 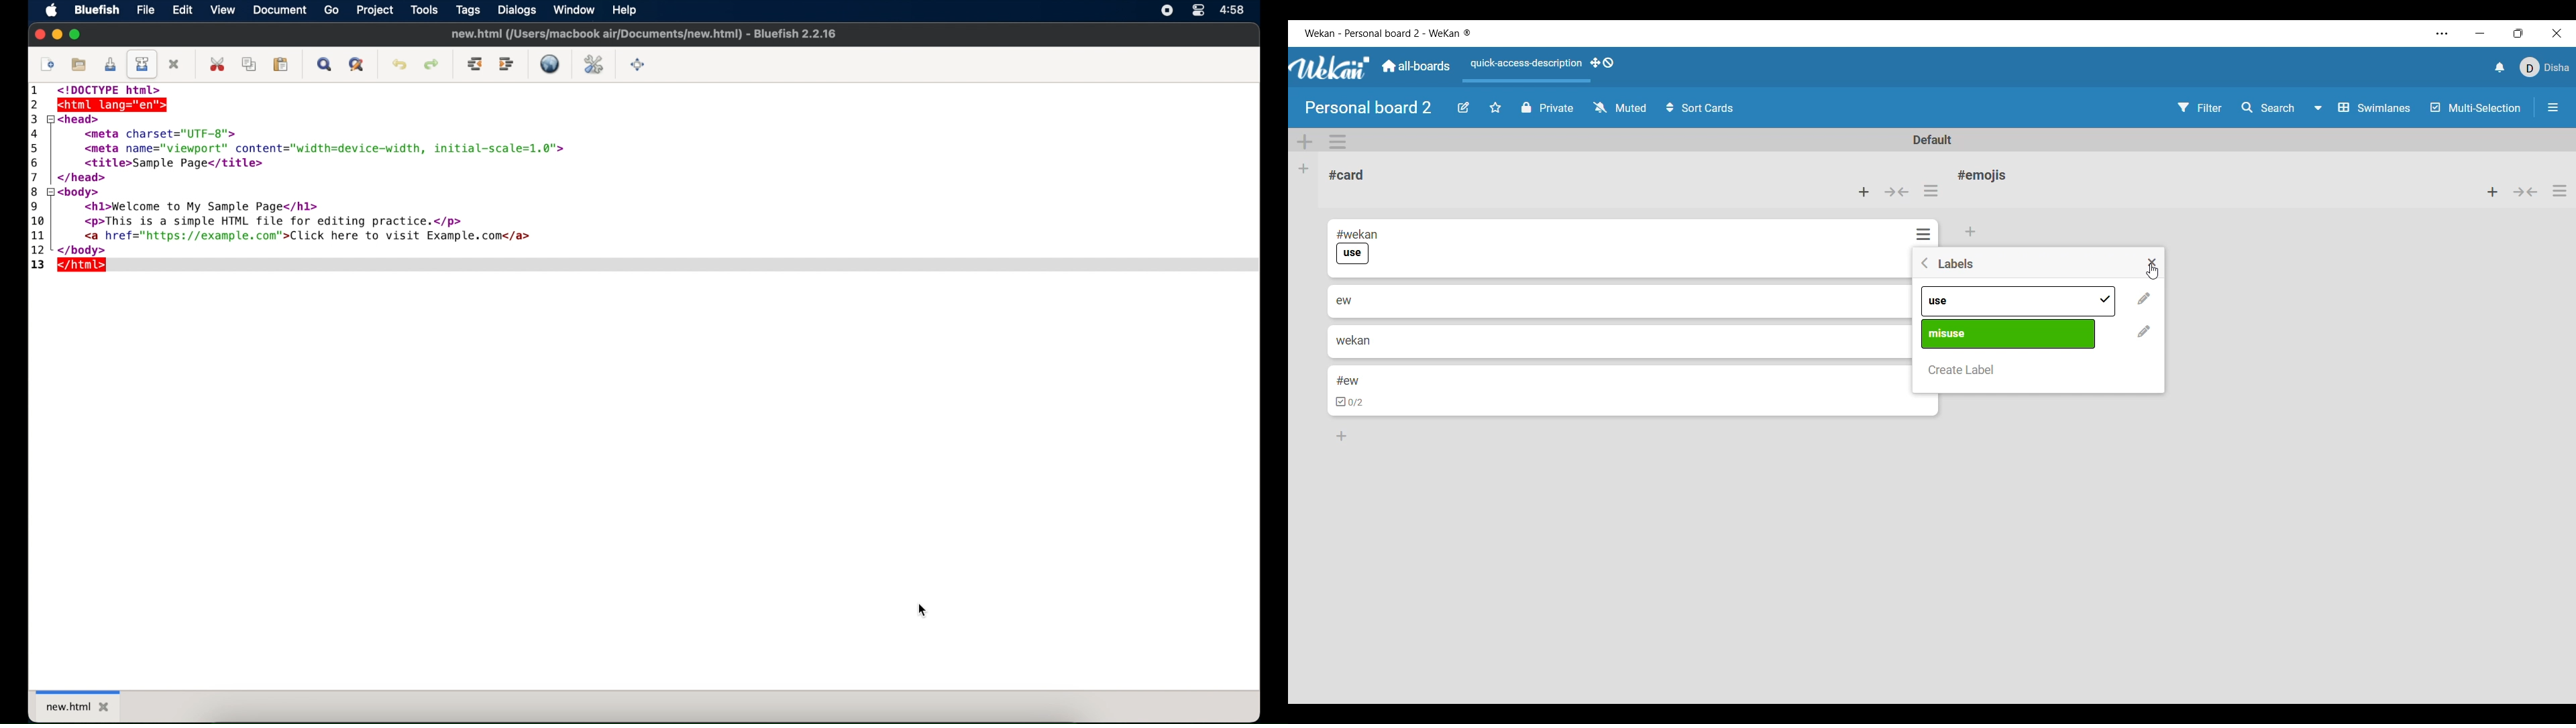 I want to click on Add card to bottom of list, so click(x=1341, y=435).